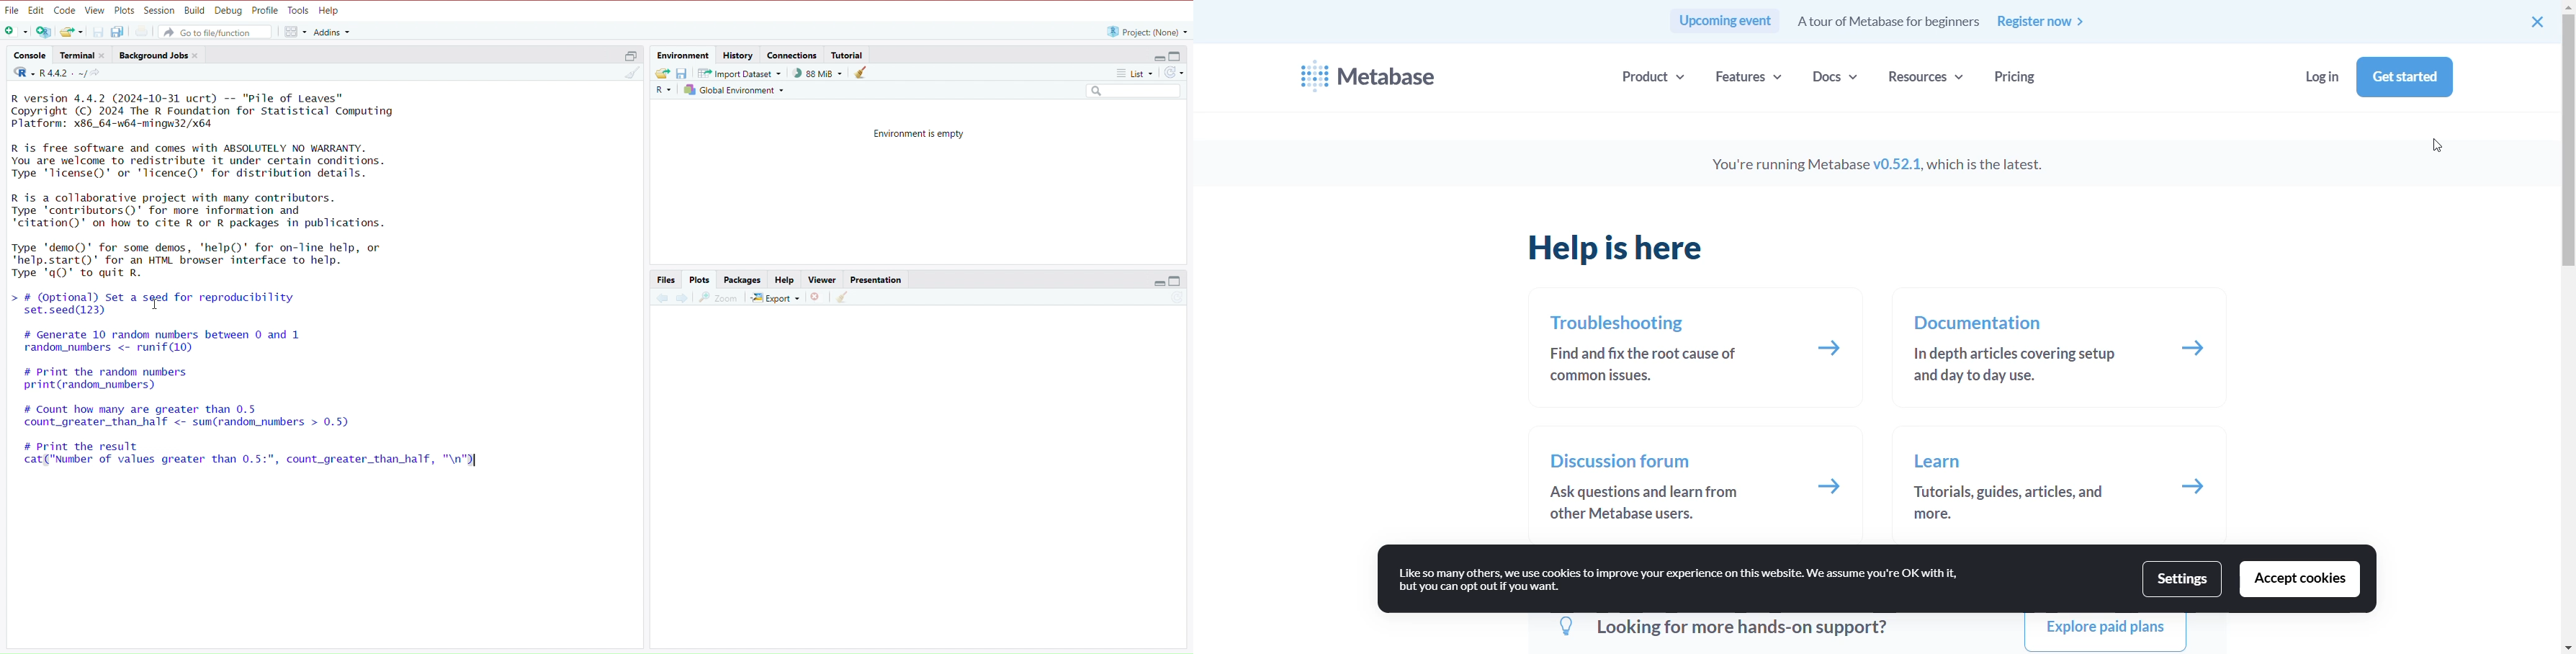 The image size is (2576, 672). Describe the element at coordinates (1159, 57) in the screenshot. I see `Hide` at that location.